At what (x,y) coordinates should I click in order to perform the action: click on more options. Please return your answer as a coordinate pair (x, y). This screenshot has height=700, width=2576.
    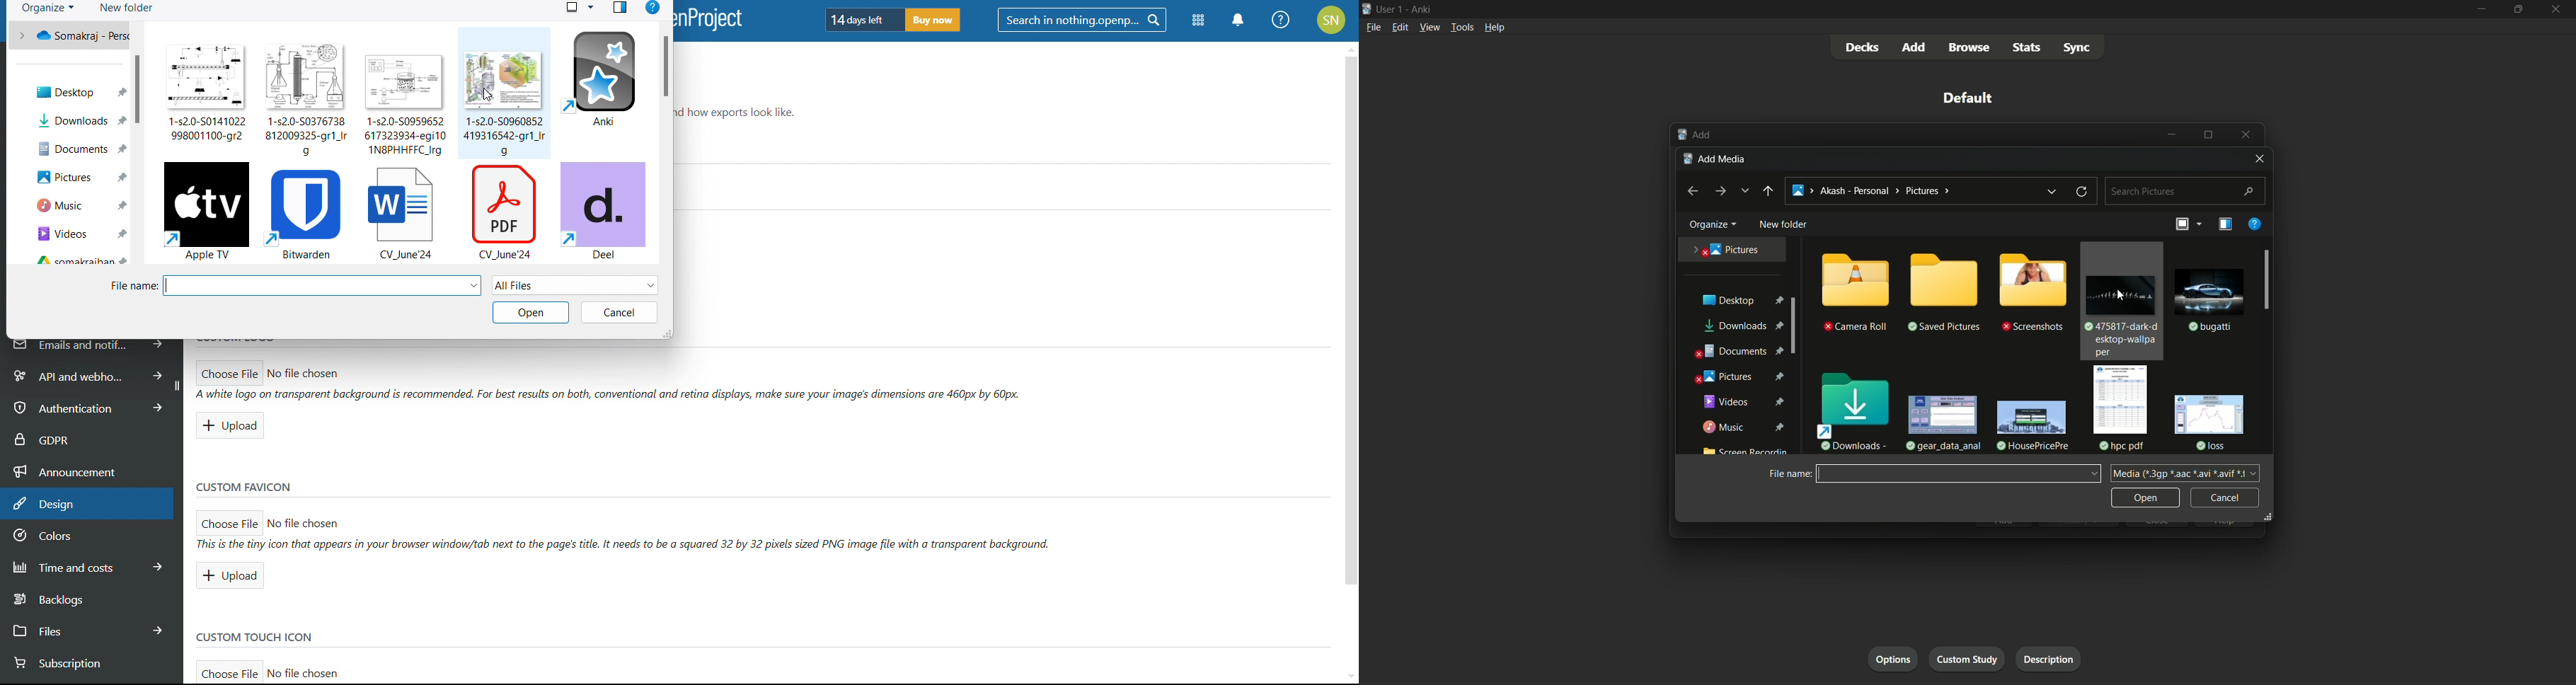
    Looking at the image, I should click on (2199, 224).